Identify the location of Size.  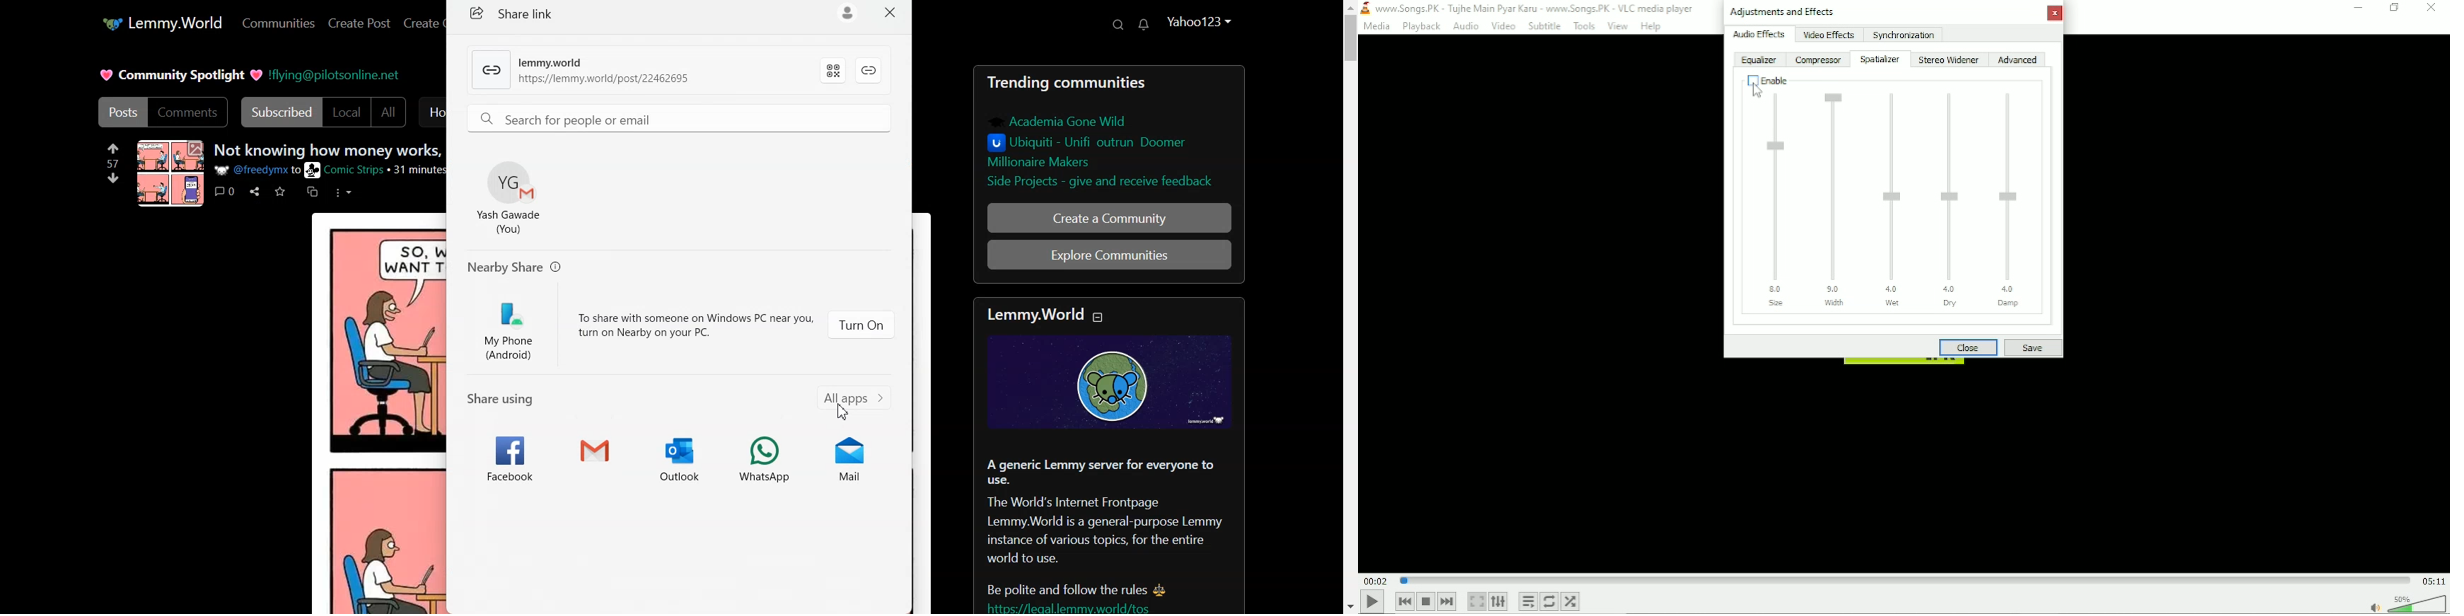
(1775, 201).